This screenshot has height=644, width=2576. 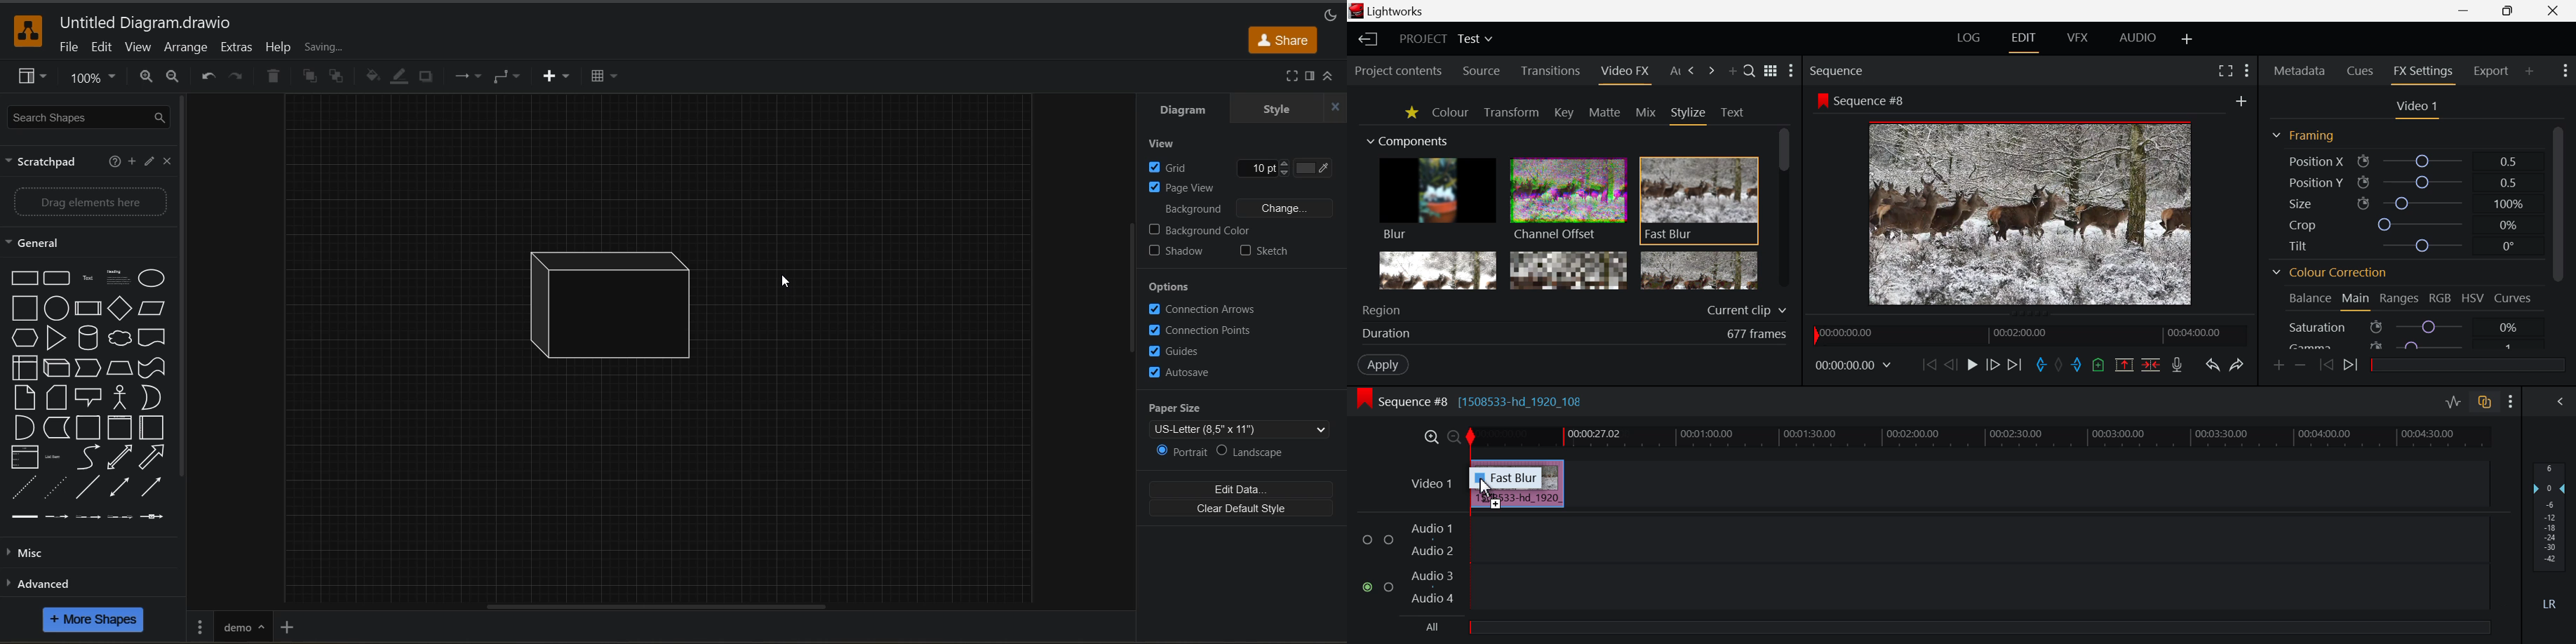 What do you see at coordinates (2300, 367) in the screenshot?
I see `Remove keyframe` at bounding box center [2300, 367].